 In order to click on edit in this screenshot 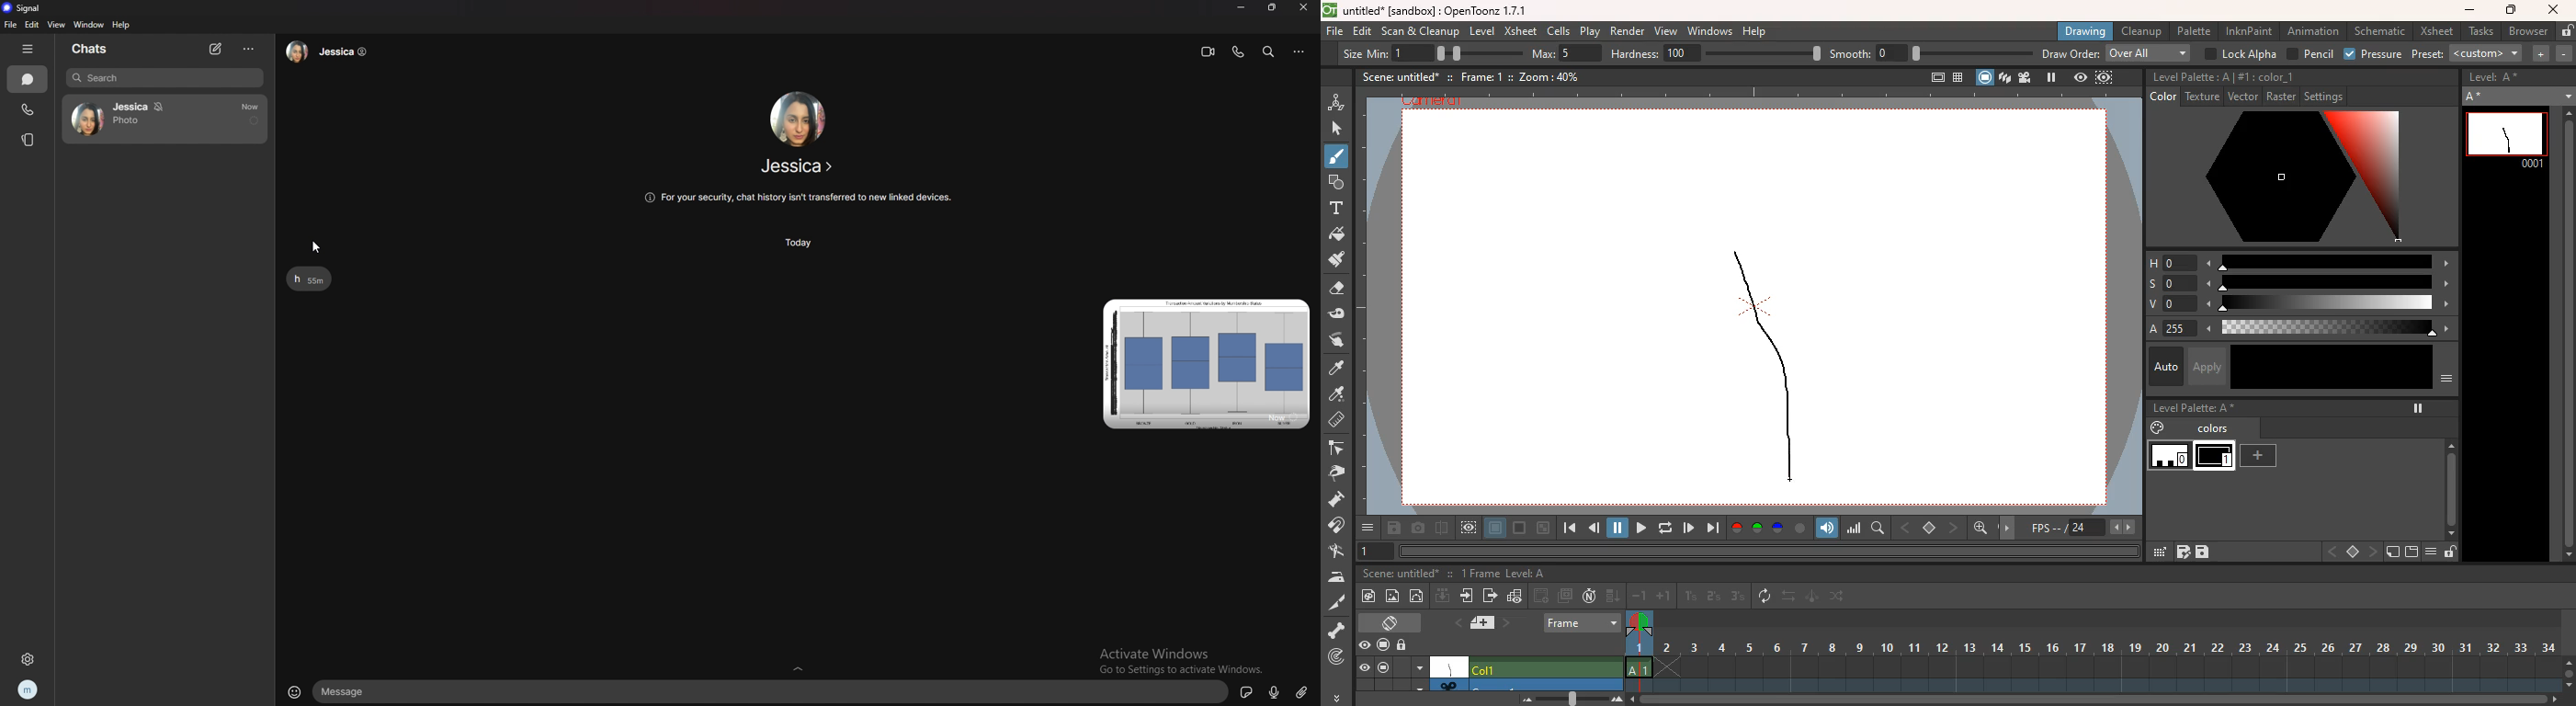, I will do `click(2158, 552)`.